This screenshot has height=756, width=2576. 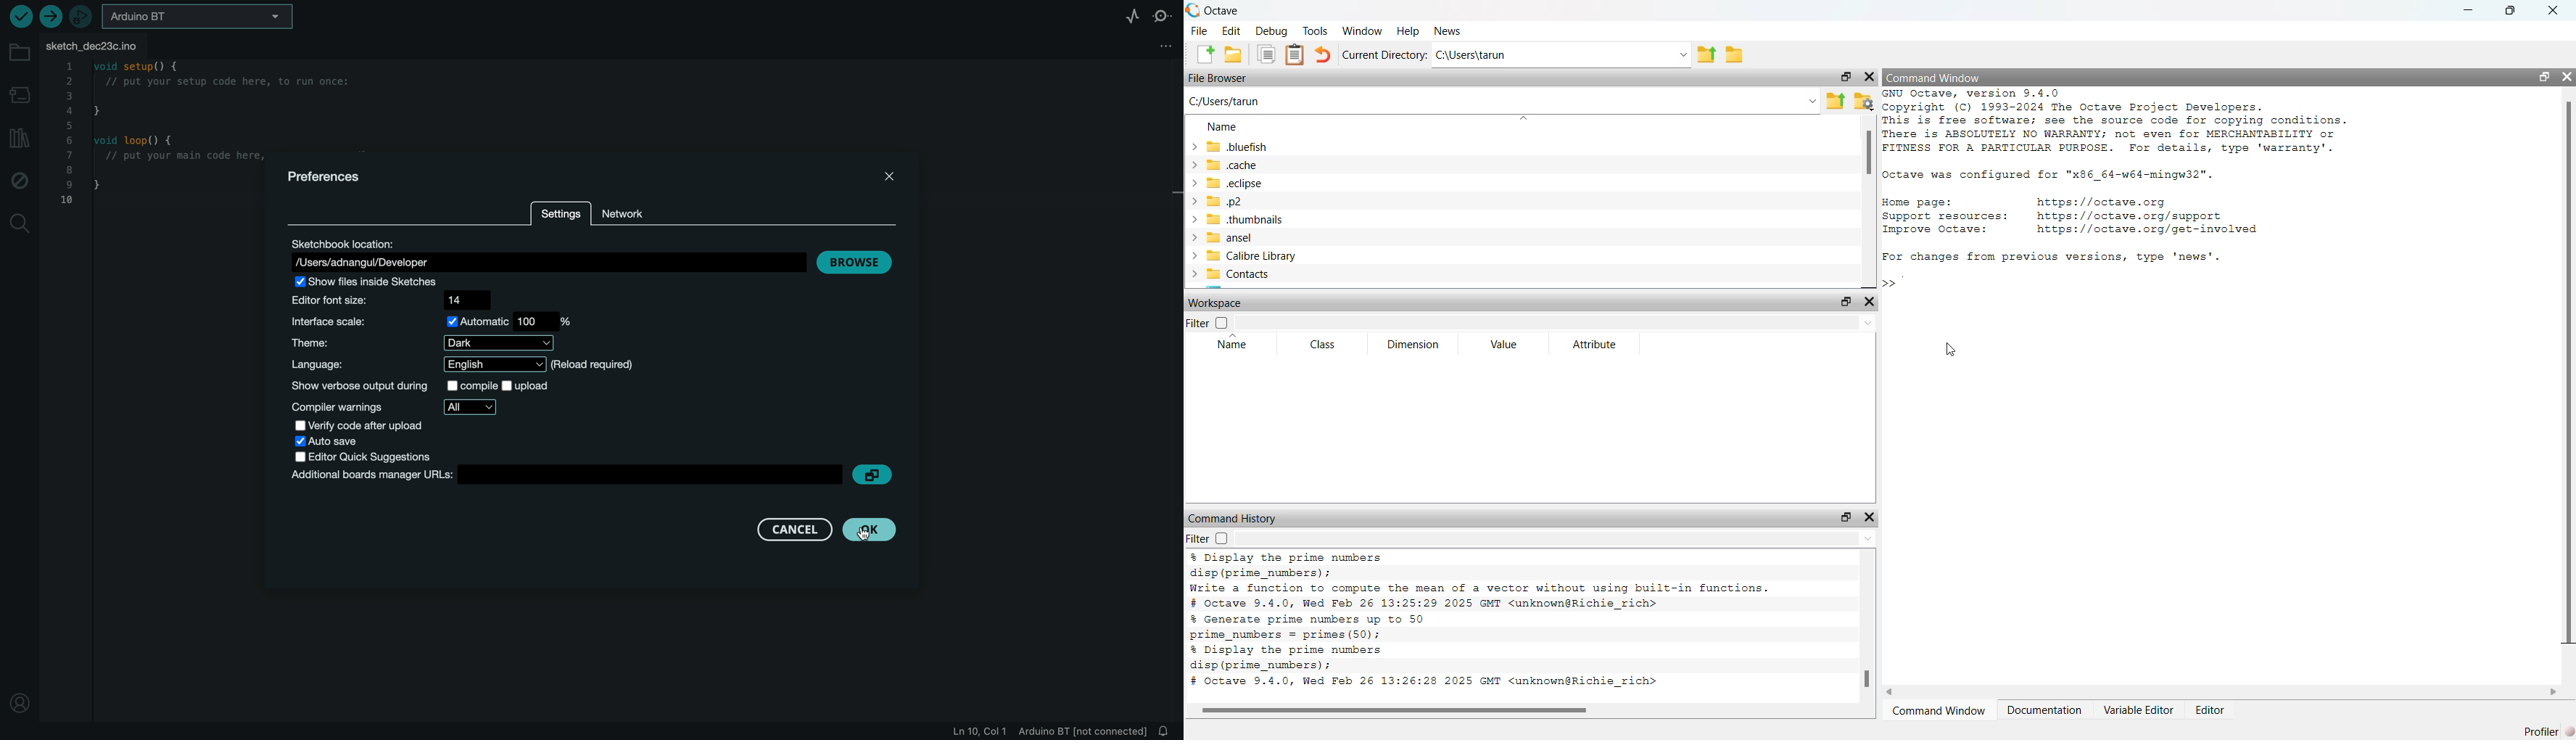 I want to click on library manager, so click(x=19, y=136).